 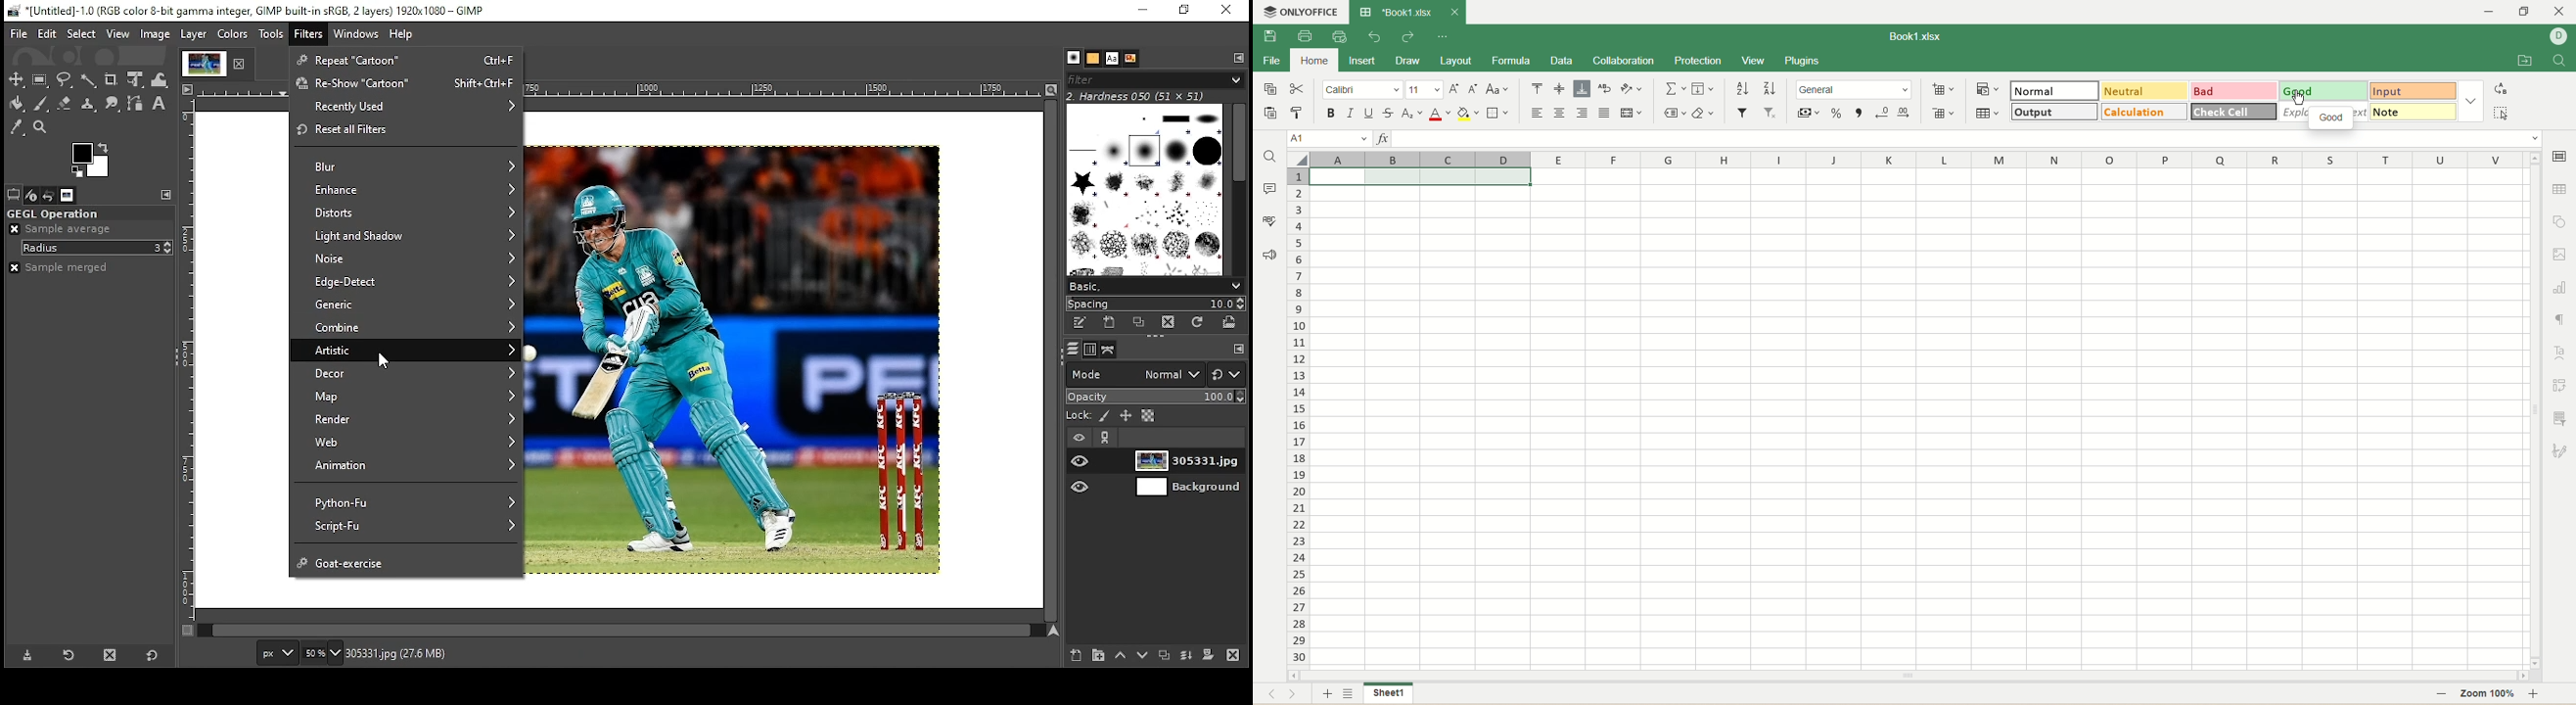 What do you see at coordinates (1769, 89) in the screenshot?
I see `sort descending` at bounding box center [1769, 89].